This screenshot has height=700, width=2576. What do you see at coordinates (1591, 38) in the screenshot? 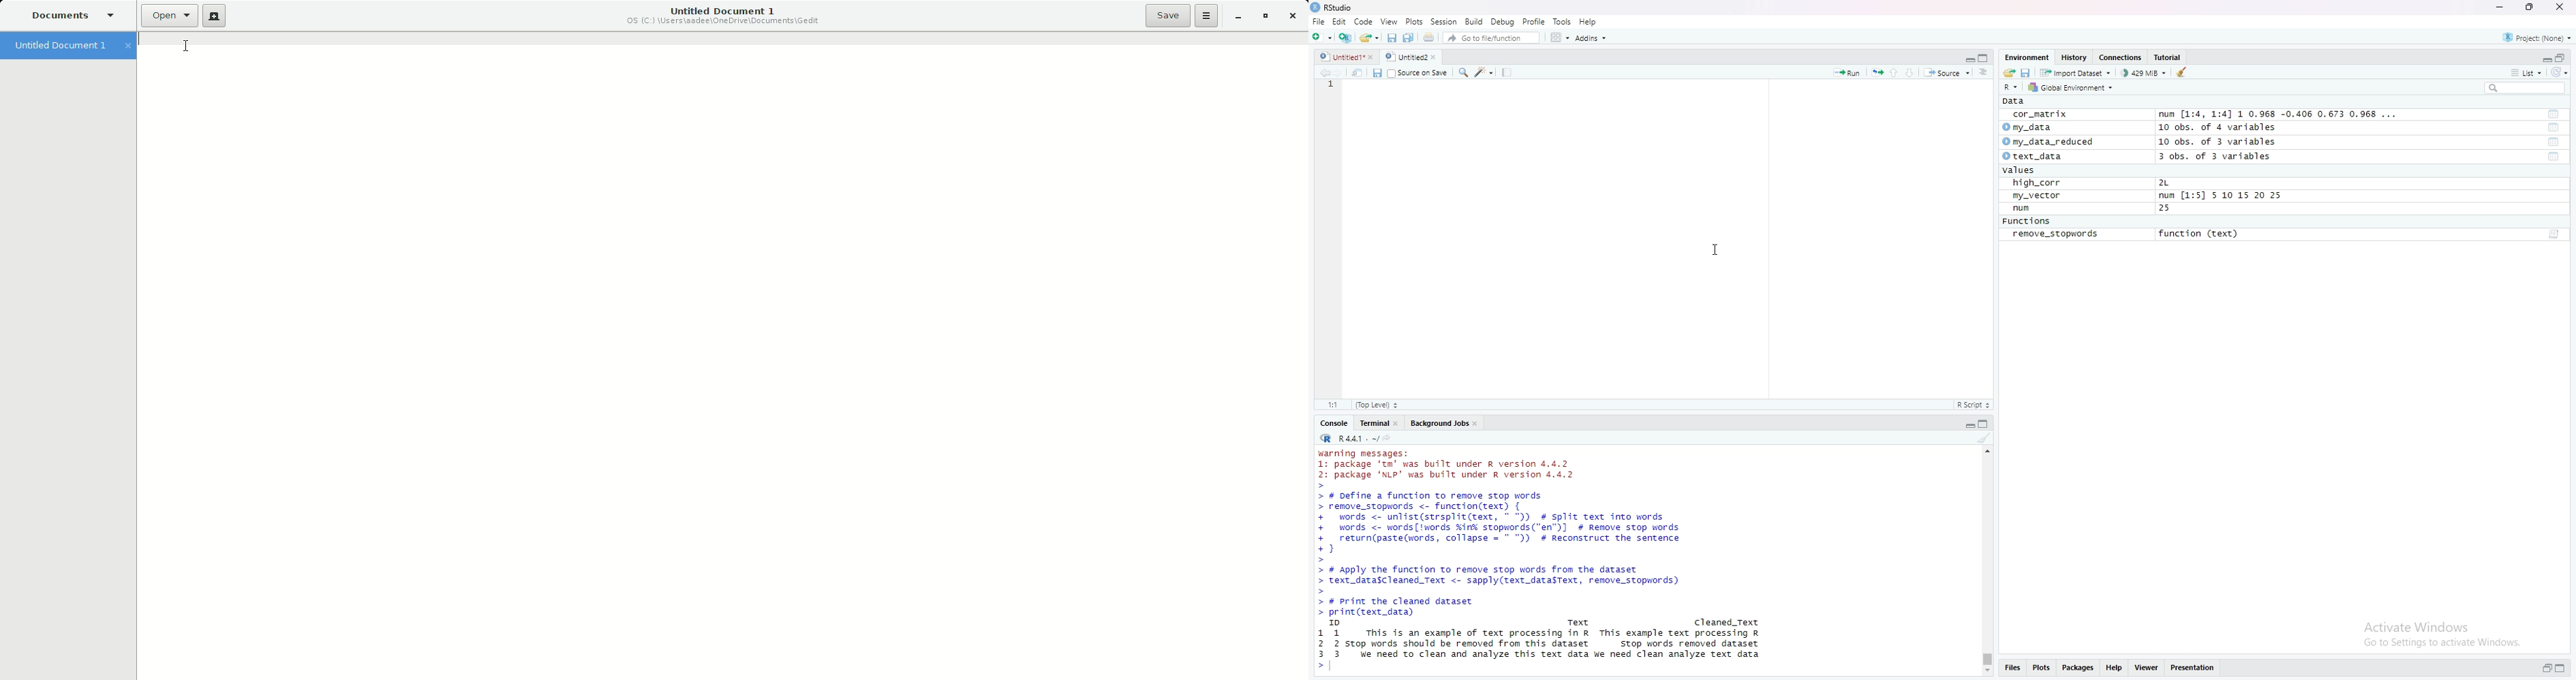
I see `Addins ` at bounding box center [1591, 38].